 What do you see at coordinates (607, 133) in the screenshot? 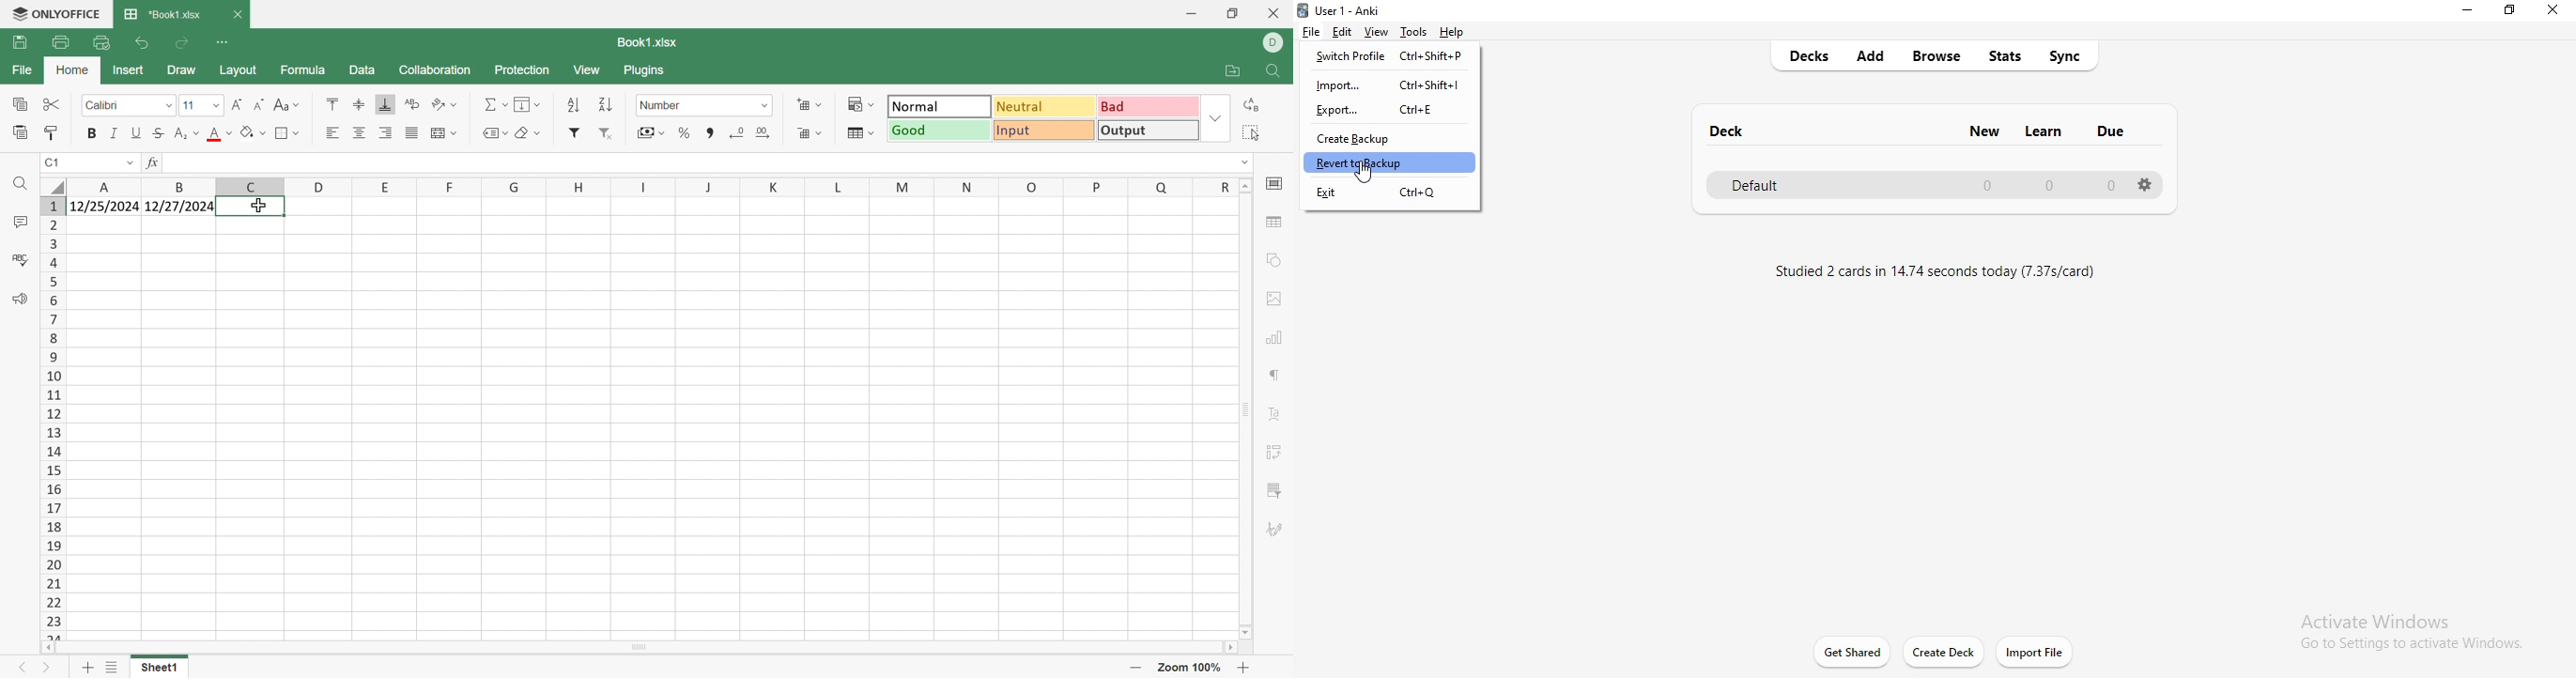
I see `Remove filter` at bounding box center [607, 133].